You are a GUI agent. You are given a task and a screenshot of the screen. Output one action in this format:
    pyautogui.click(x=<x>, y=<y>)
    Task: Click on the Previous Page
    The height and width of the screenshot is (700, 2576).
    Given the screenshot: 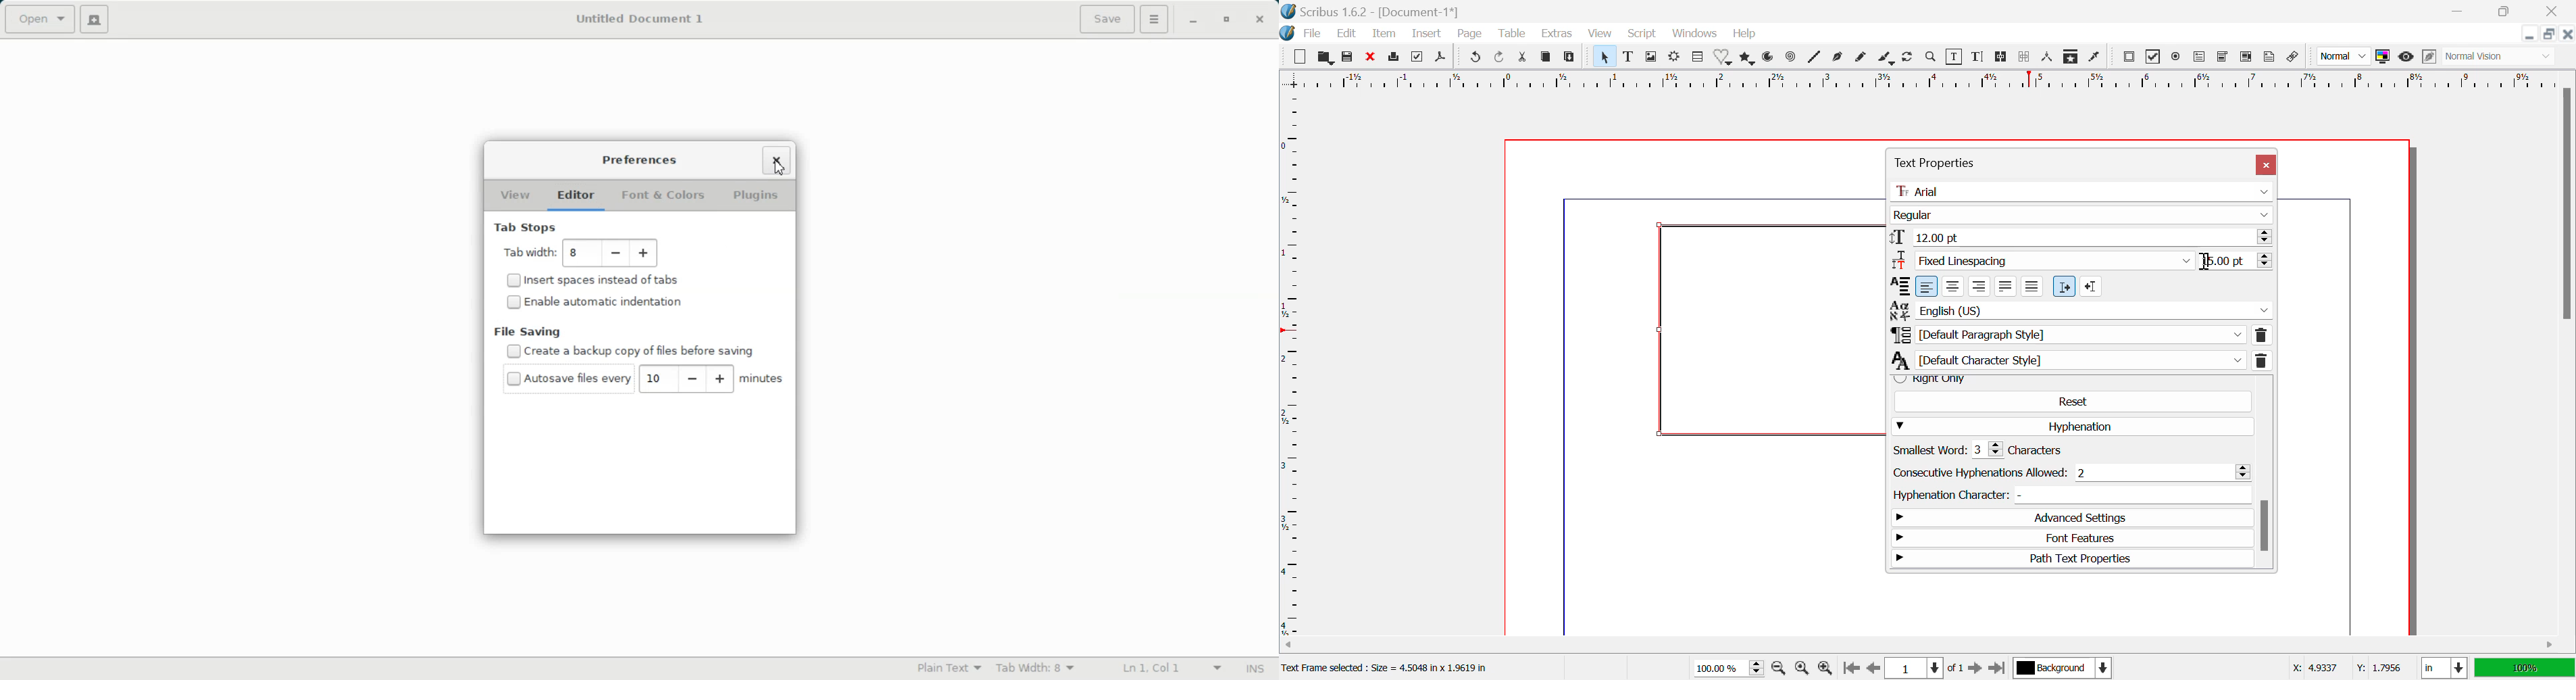 What is the action you would take?
    pyautogui.click(x=1872, y=669)
    